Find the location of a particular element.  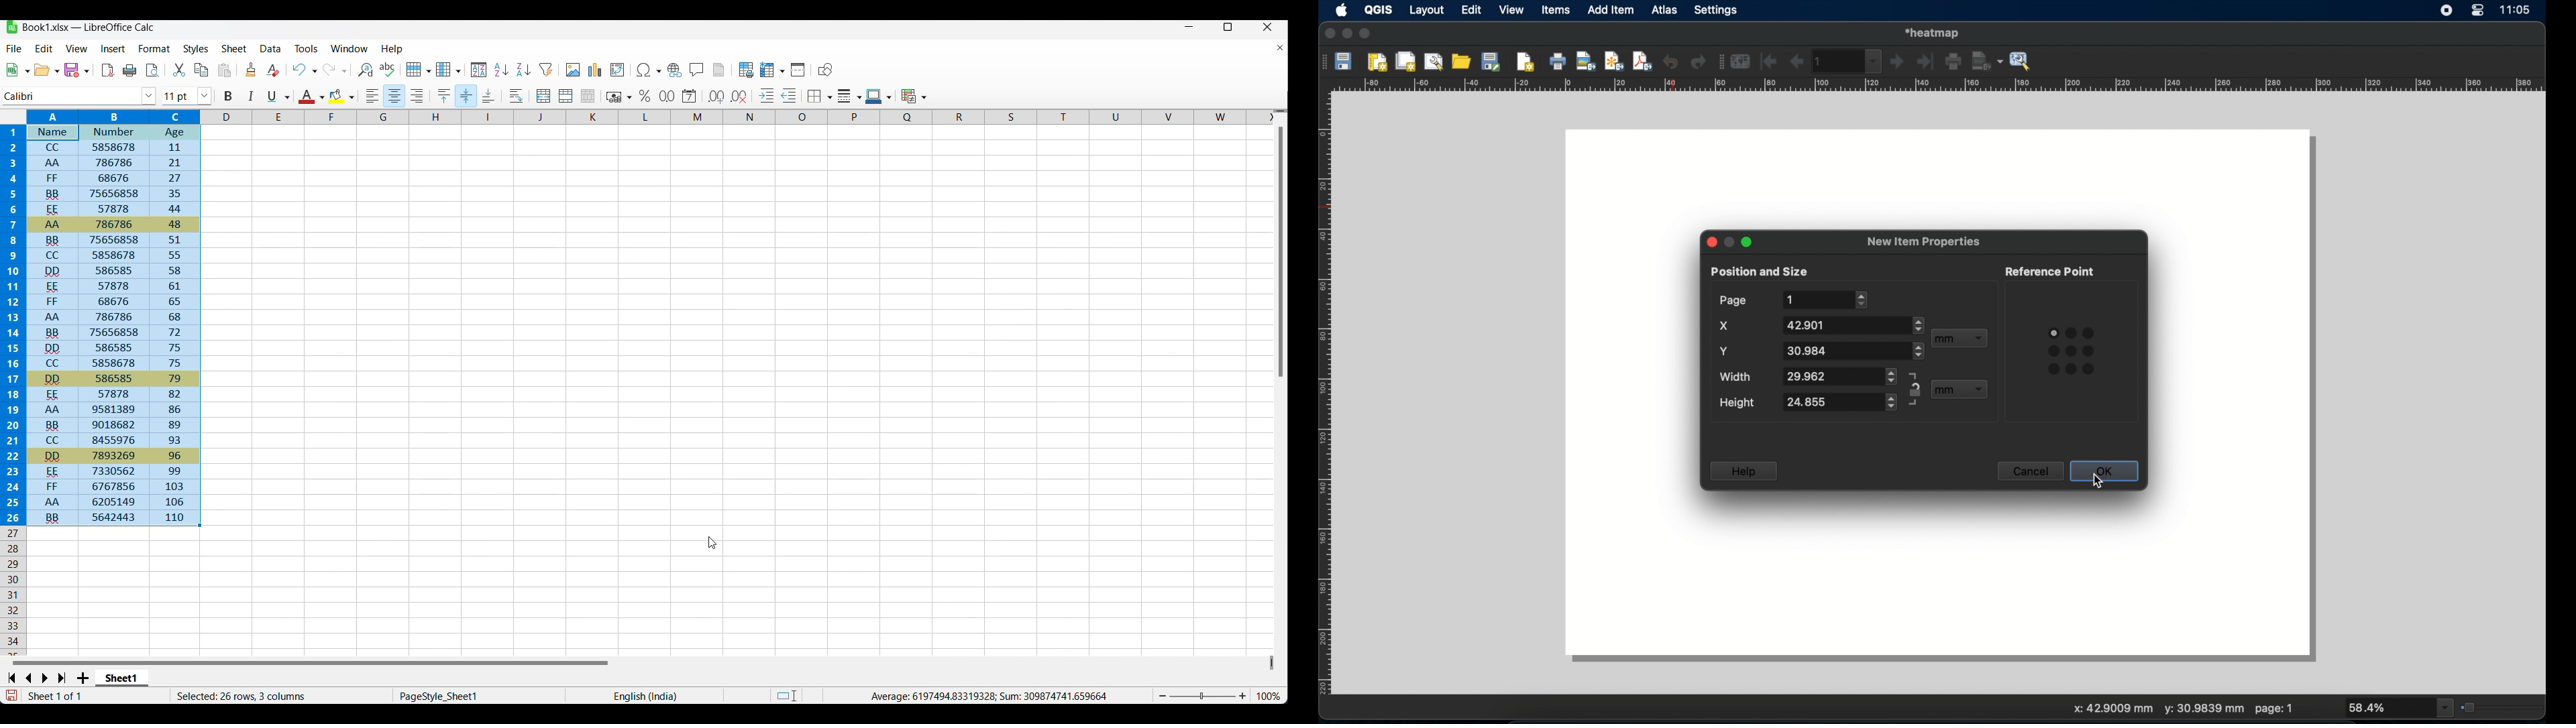

Insert/Edit pivot table is located at coordinates (617, 70).